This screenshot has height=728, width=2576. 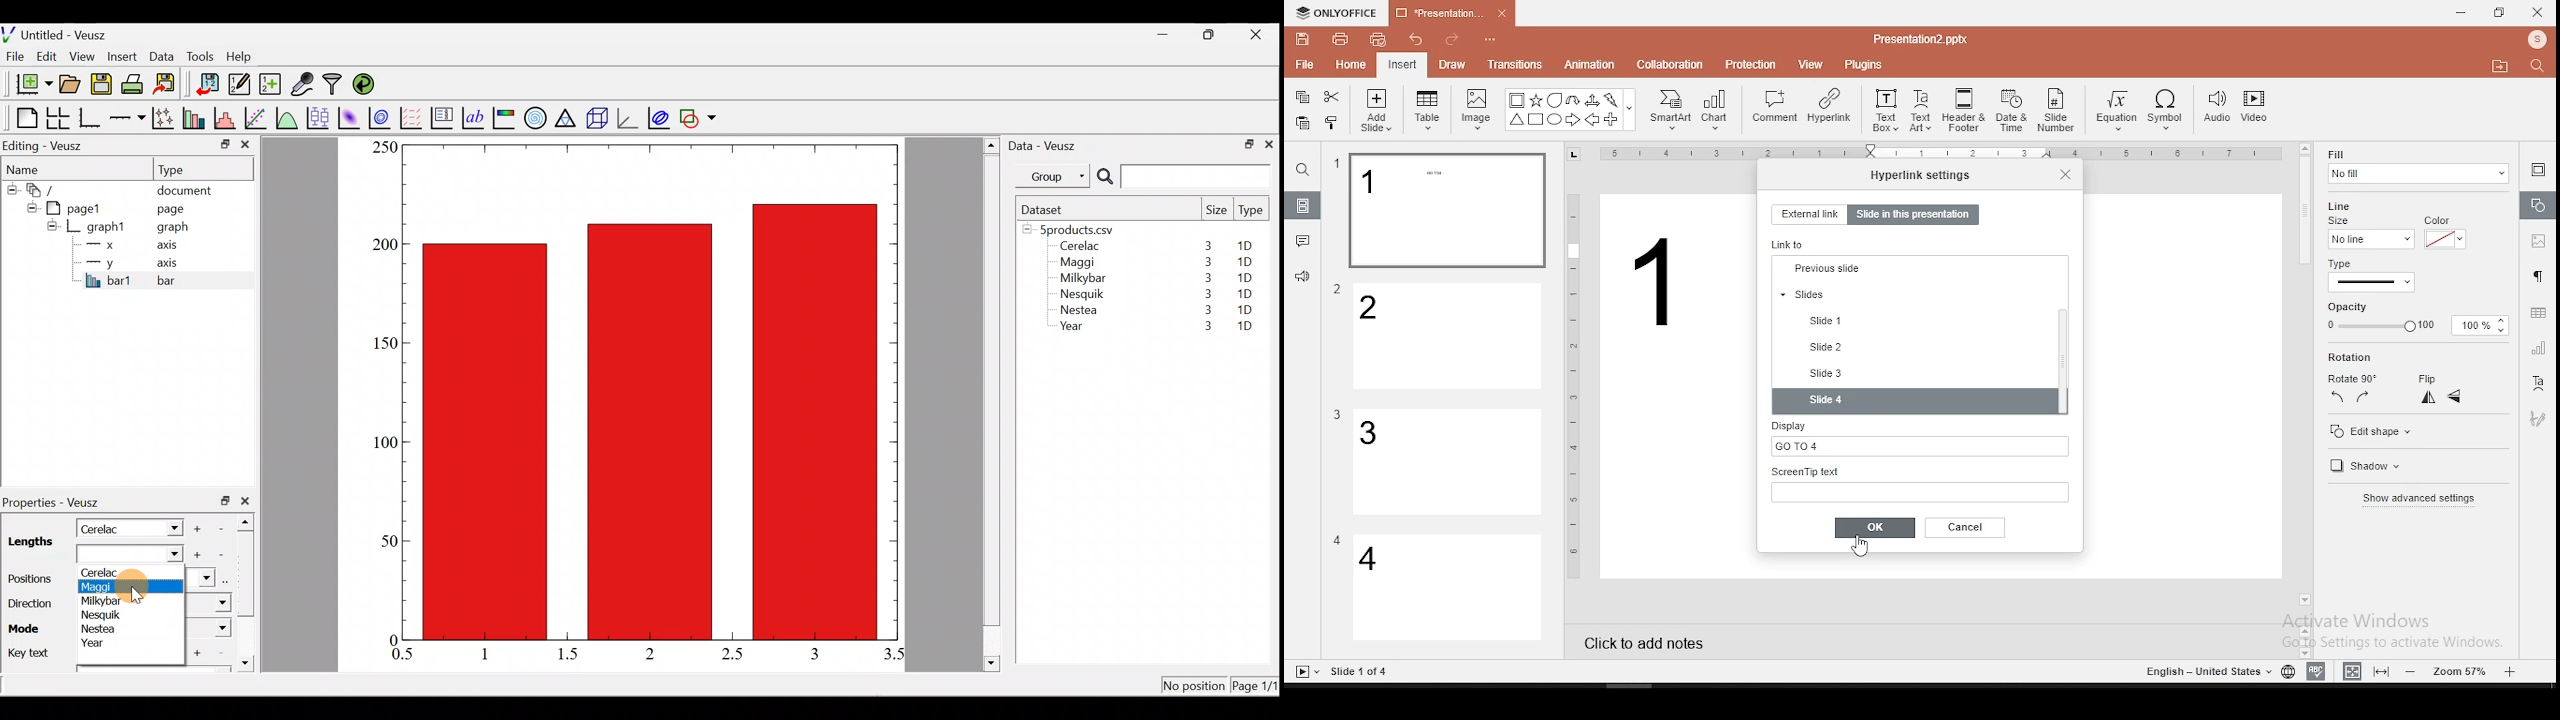 I want to click on Remove item, so click(x=225, y=527).